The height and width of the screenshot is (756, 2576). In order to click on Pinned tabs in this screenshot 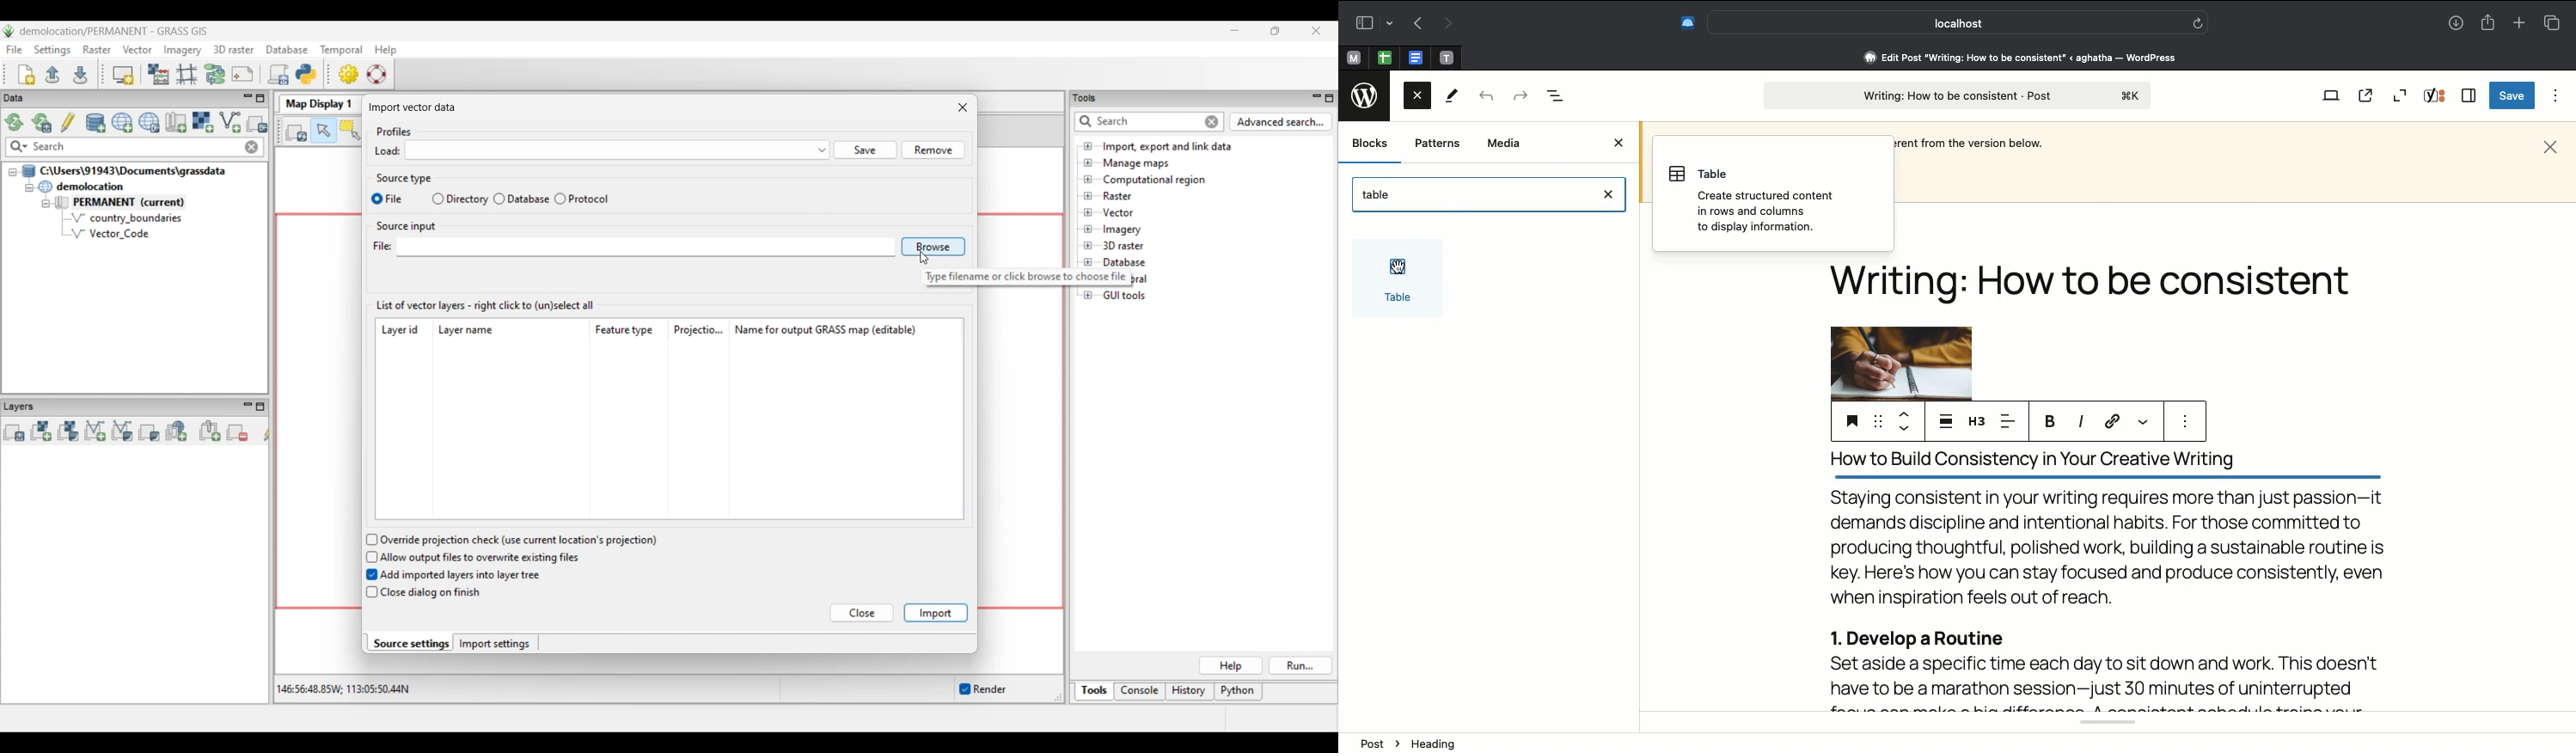, I will do `click(1415, 57)`.